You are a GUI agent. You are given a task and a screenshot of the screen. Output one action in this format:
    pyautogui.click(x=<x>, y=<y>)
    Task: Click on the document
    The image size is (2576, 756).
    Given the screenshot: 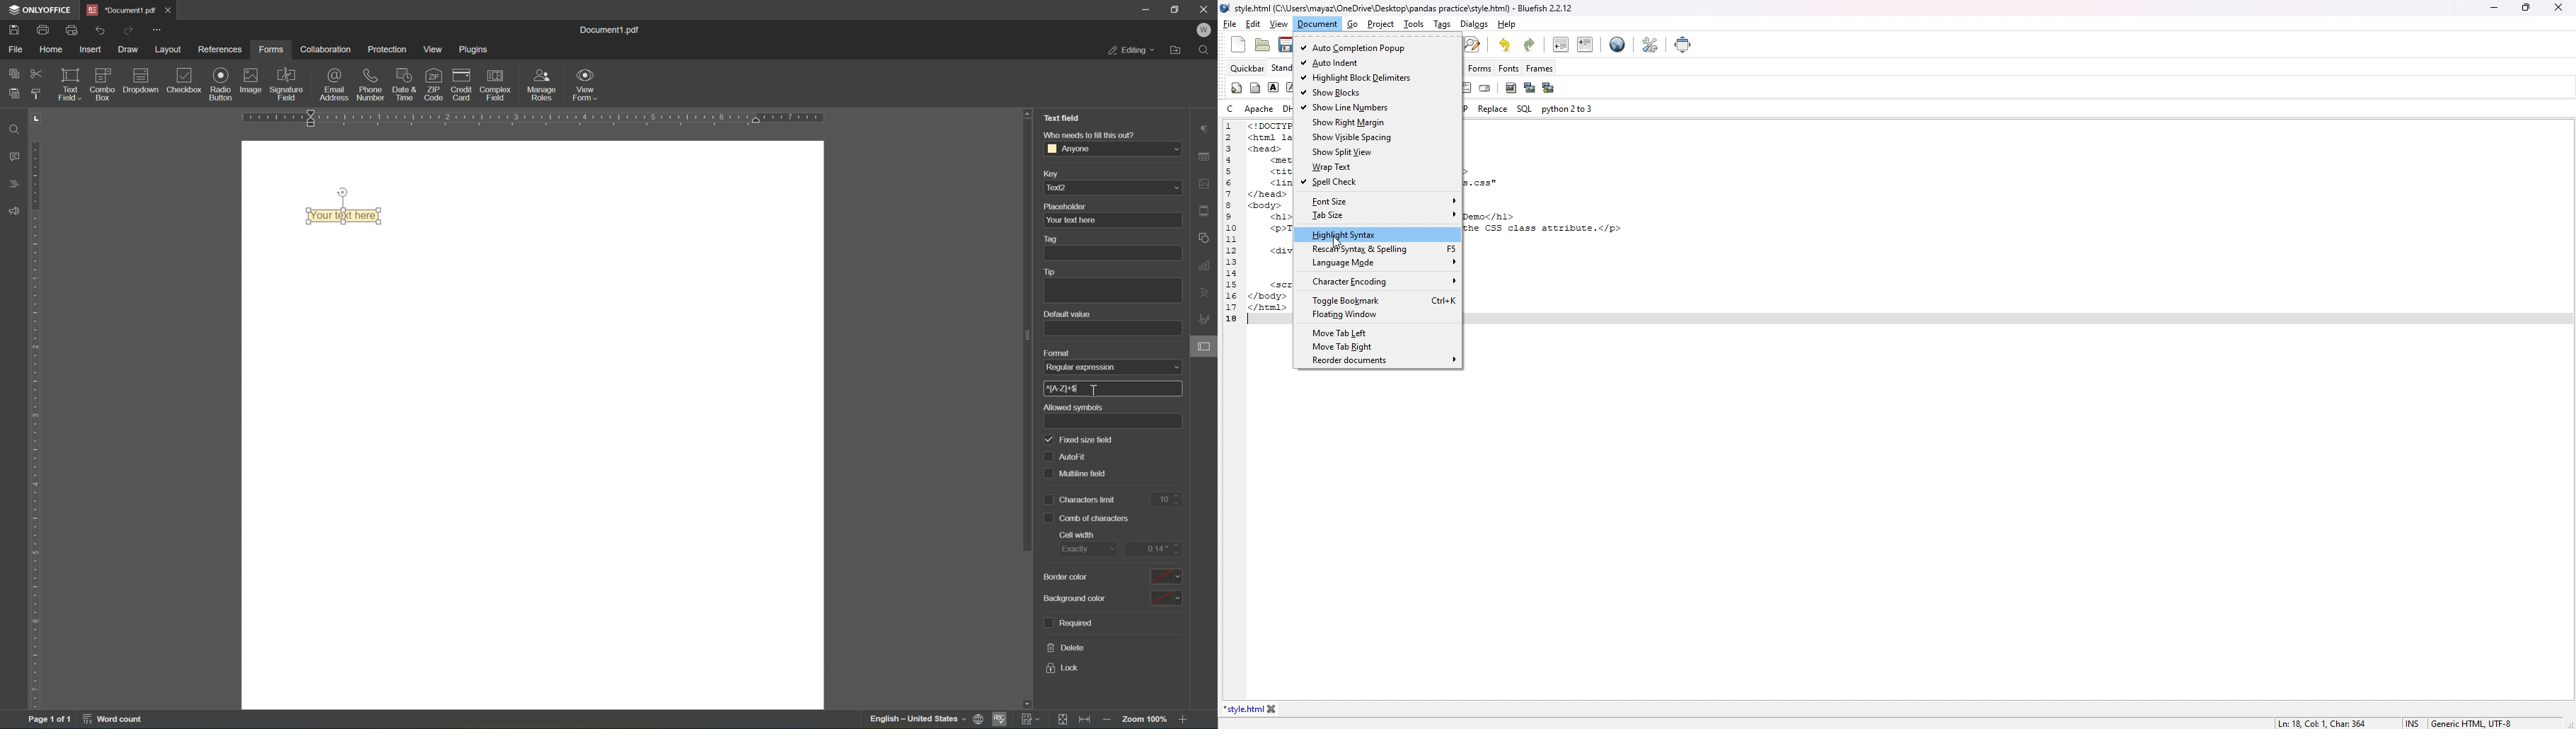 What is the action you would take?
    pyautogui.click(x=1317, y=24)
    